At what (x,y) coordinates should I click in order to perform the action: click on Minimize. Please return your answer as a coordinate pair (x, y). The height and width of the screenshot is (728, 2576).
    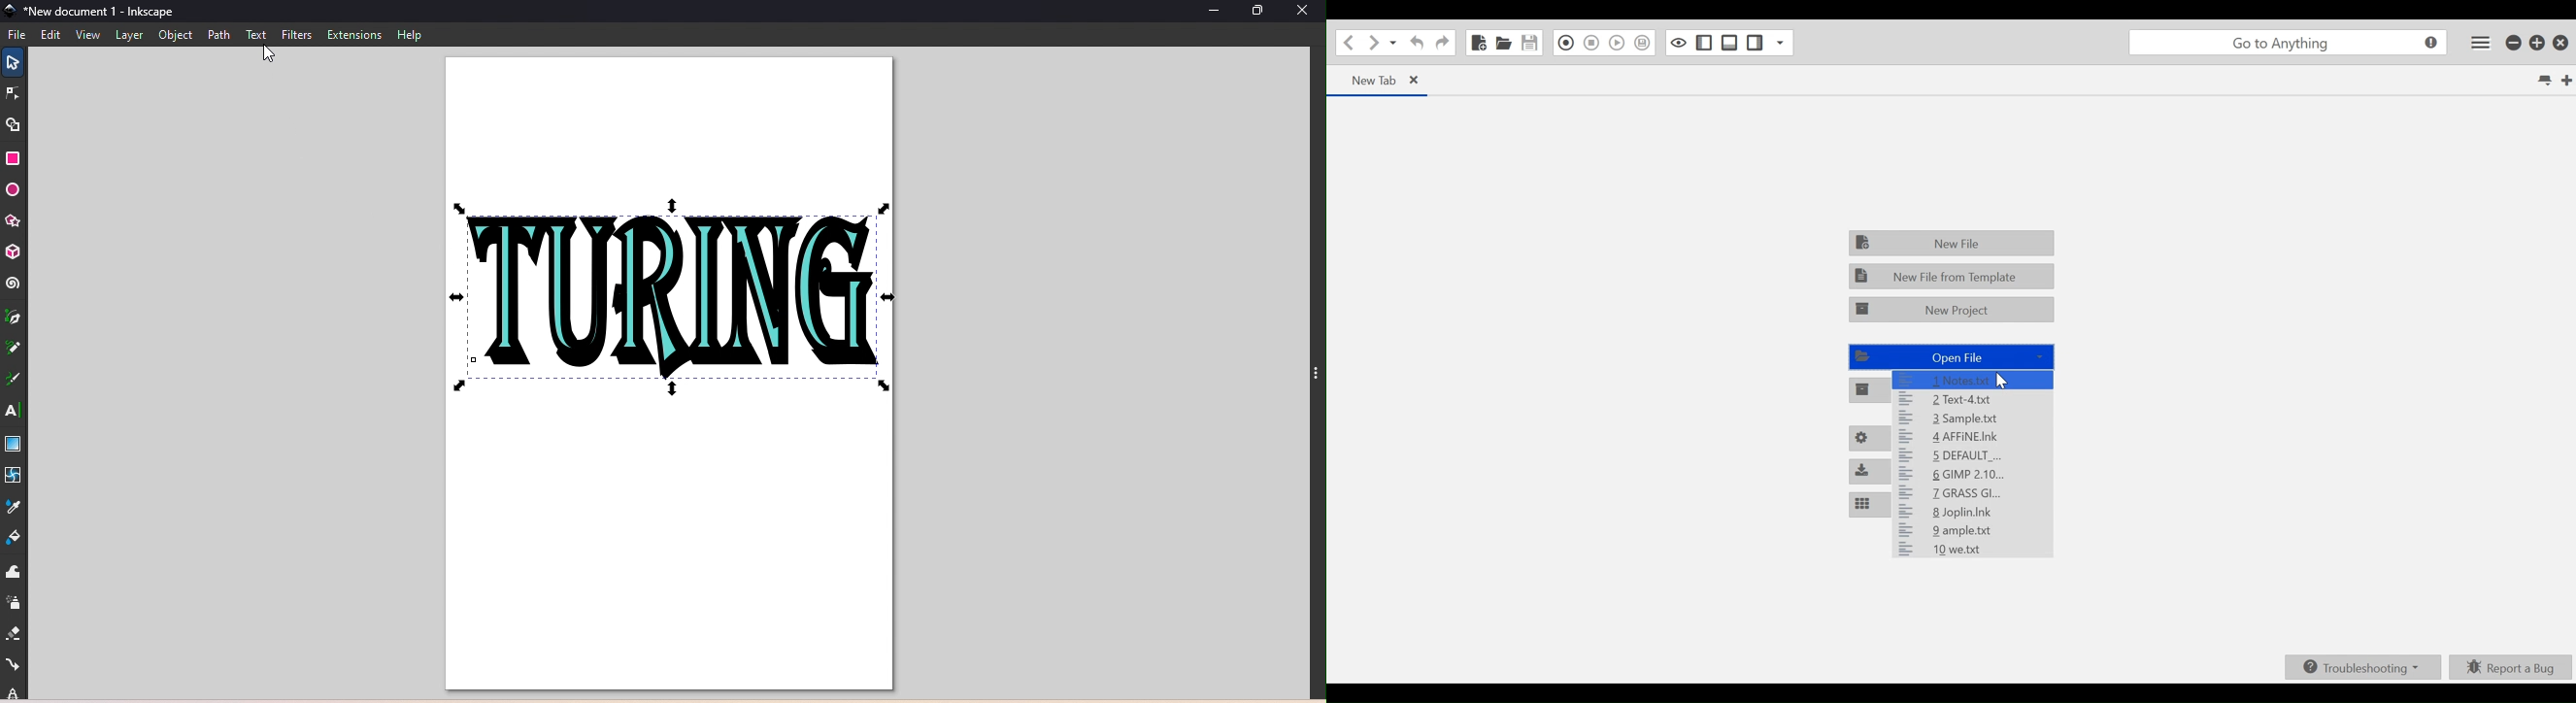
    Looking at the image, I should click on (1209, 13).